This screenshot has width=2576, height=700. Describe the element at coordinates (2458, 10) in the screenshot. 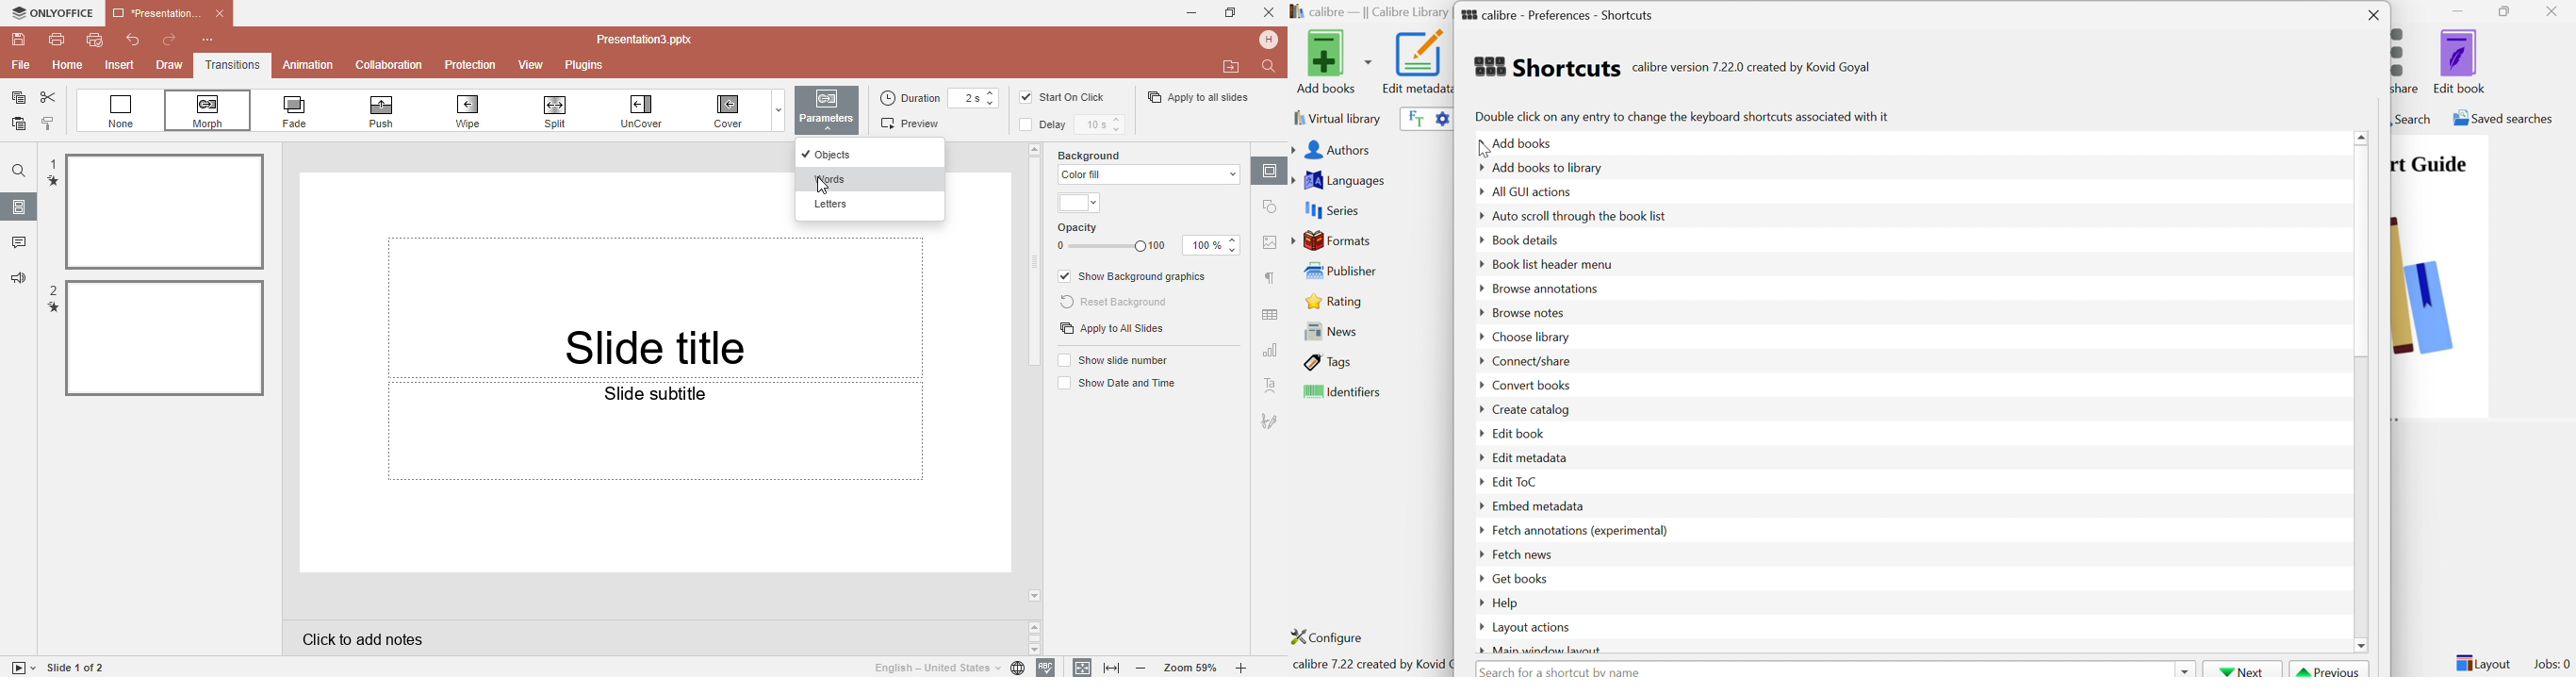

I see `Minimize` at that location.